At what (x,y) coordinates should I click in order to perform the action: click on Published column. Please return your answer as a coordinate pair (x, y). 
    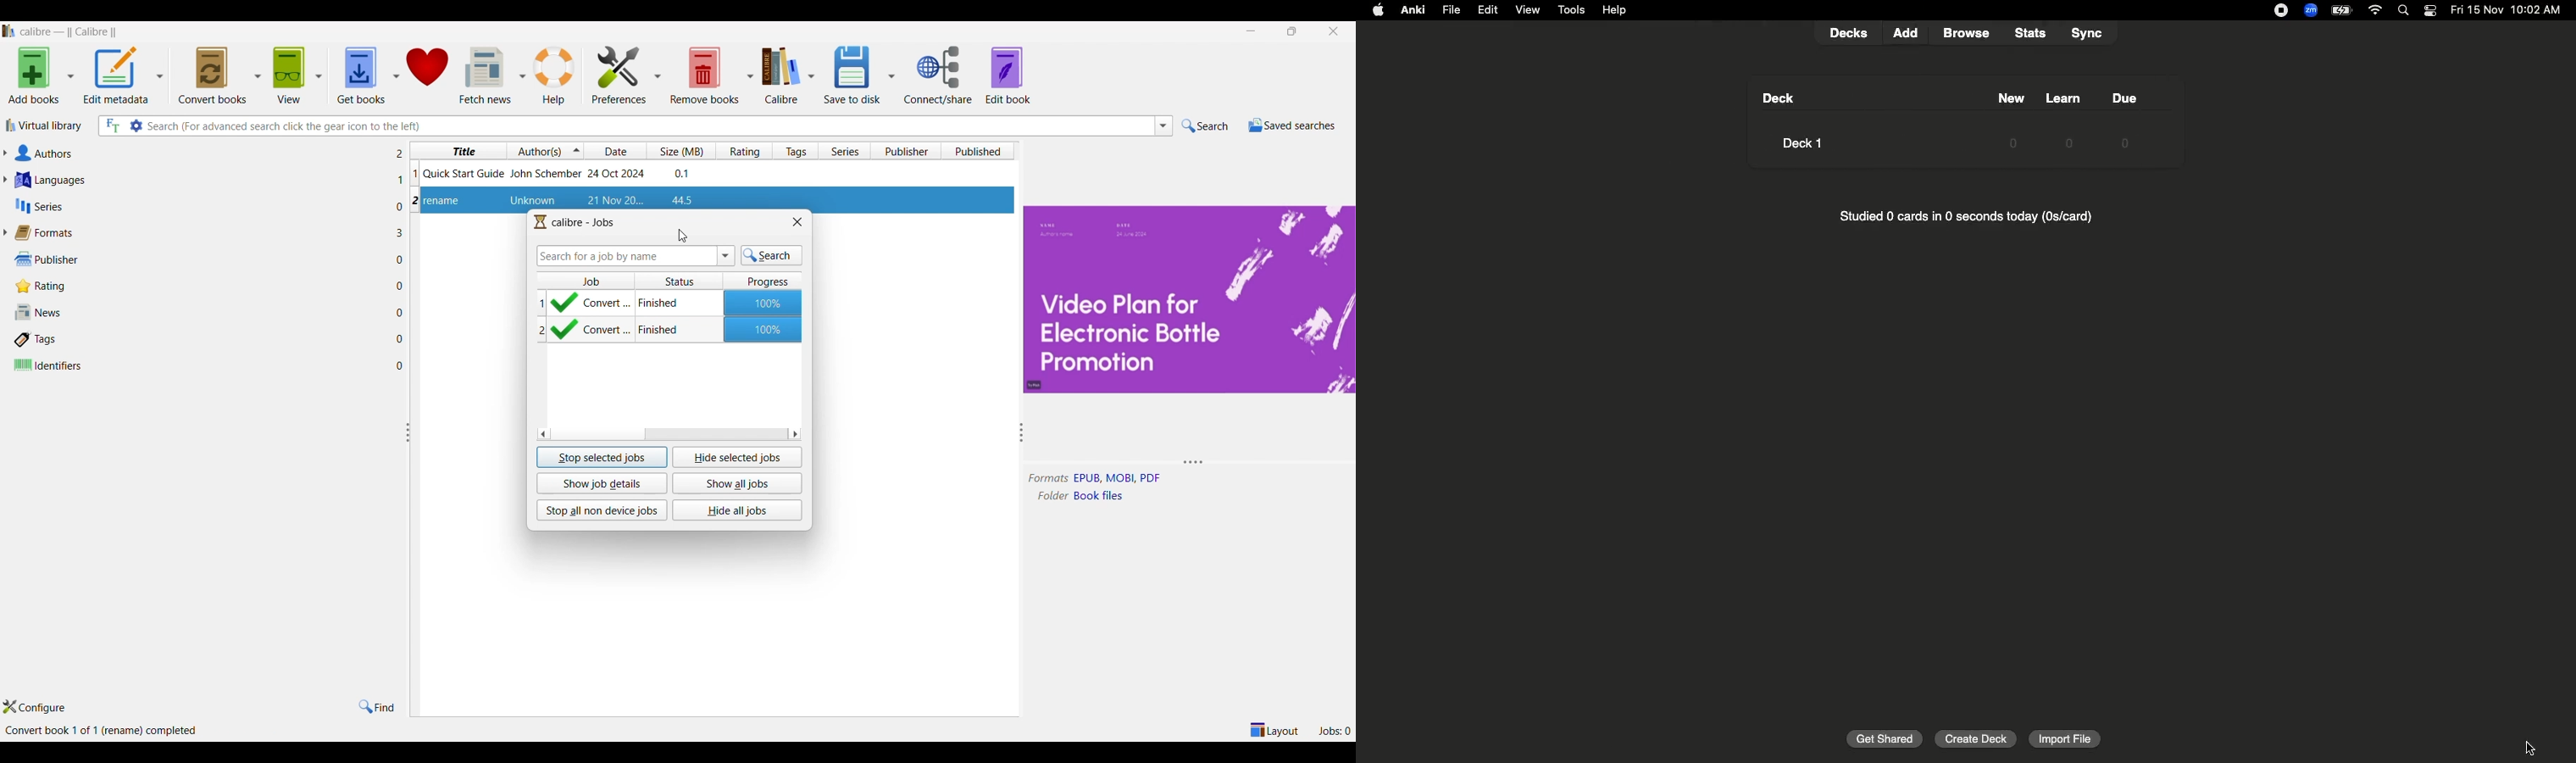
    Looking at the image, I should click on (980, 150).